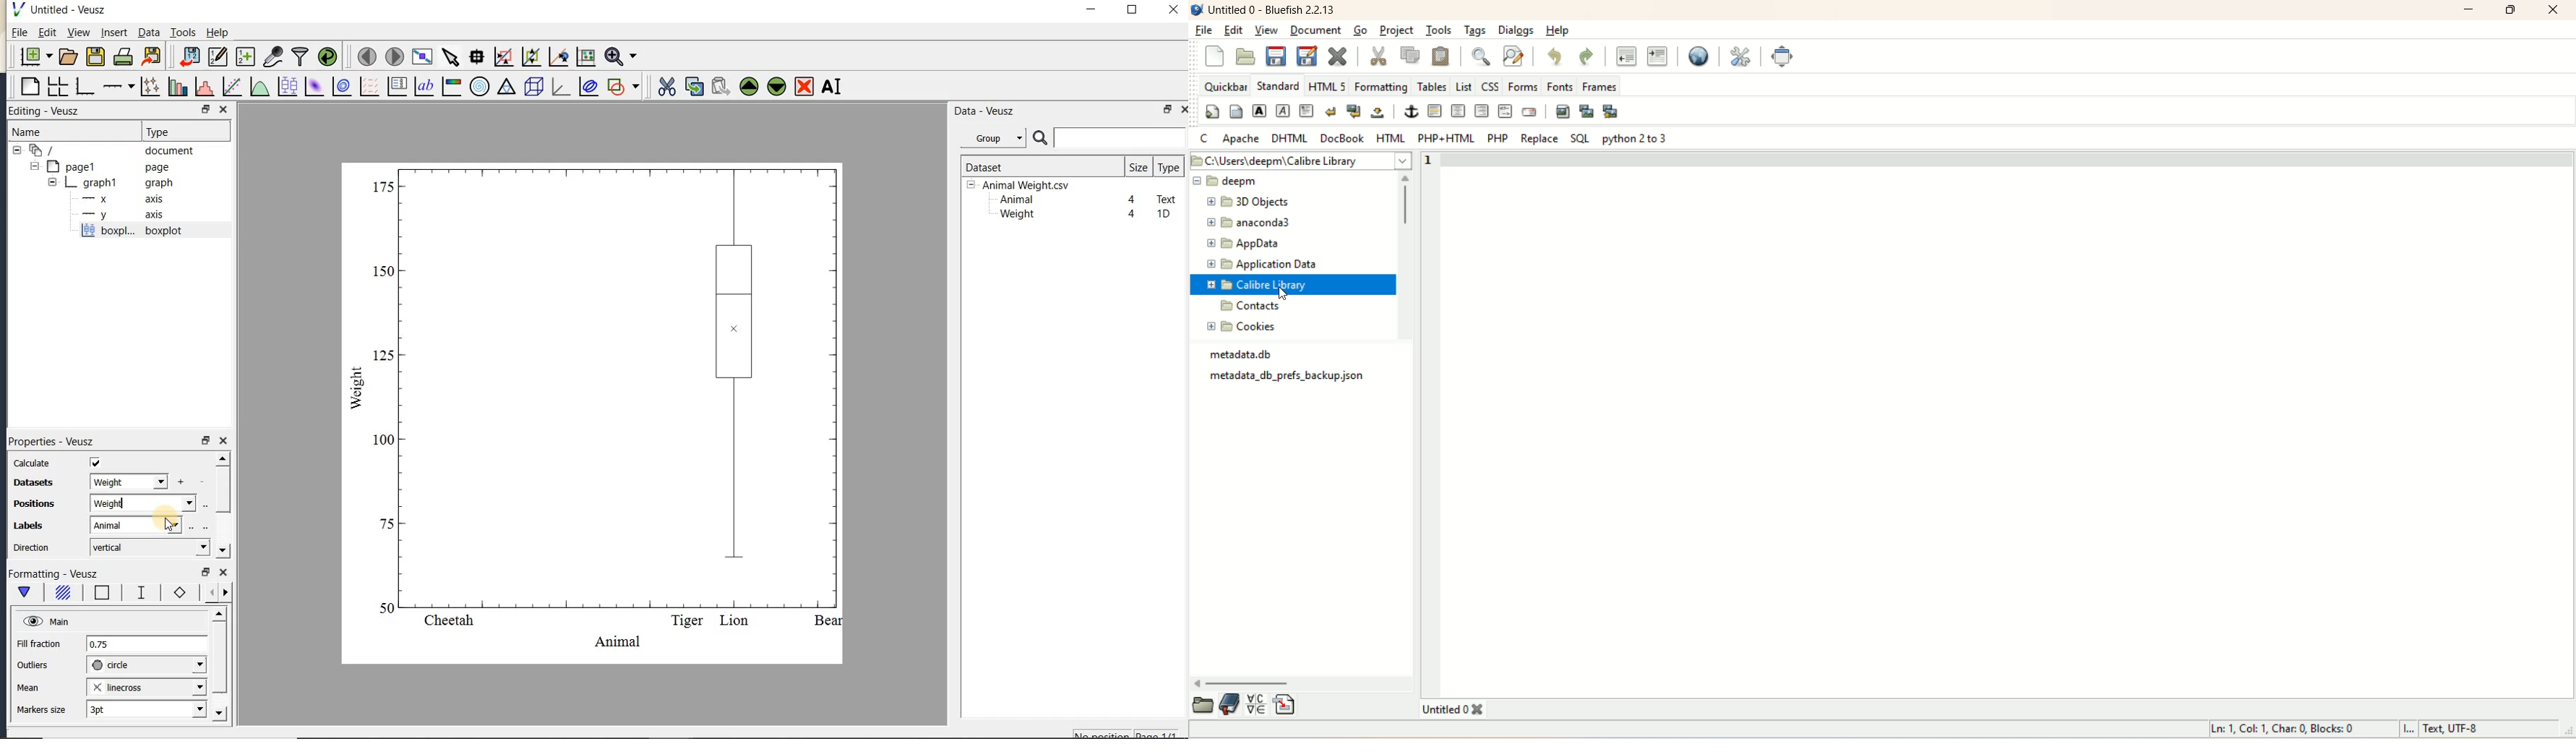 The width and height of the screenshot is (2576, 756). I want to click on PHP, so click(1499, 139).